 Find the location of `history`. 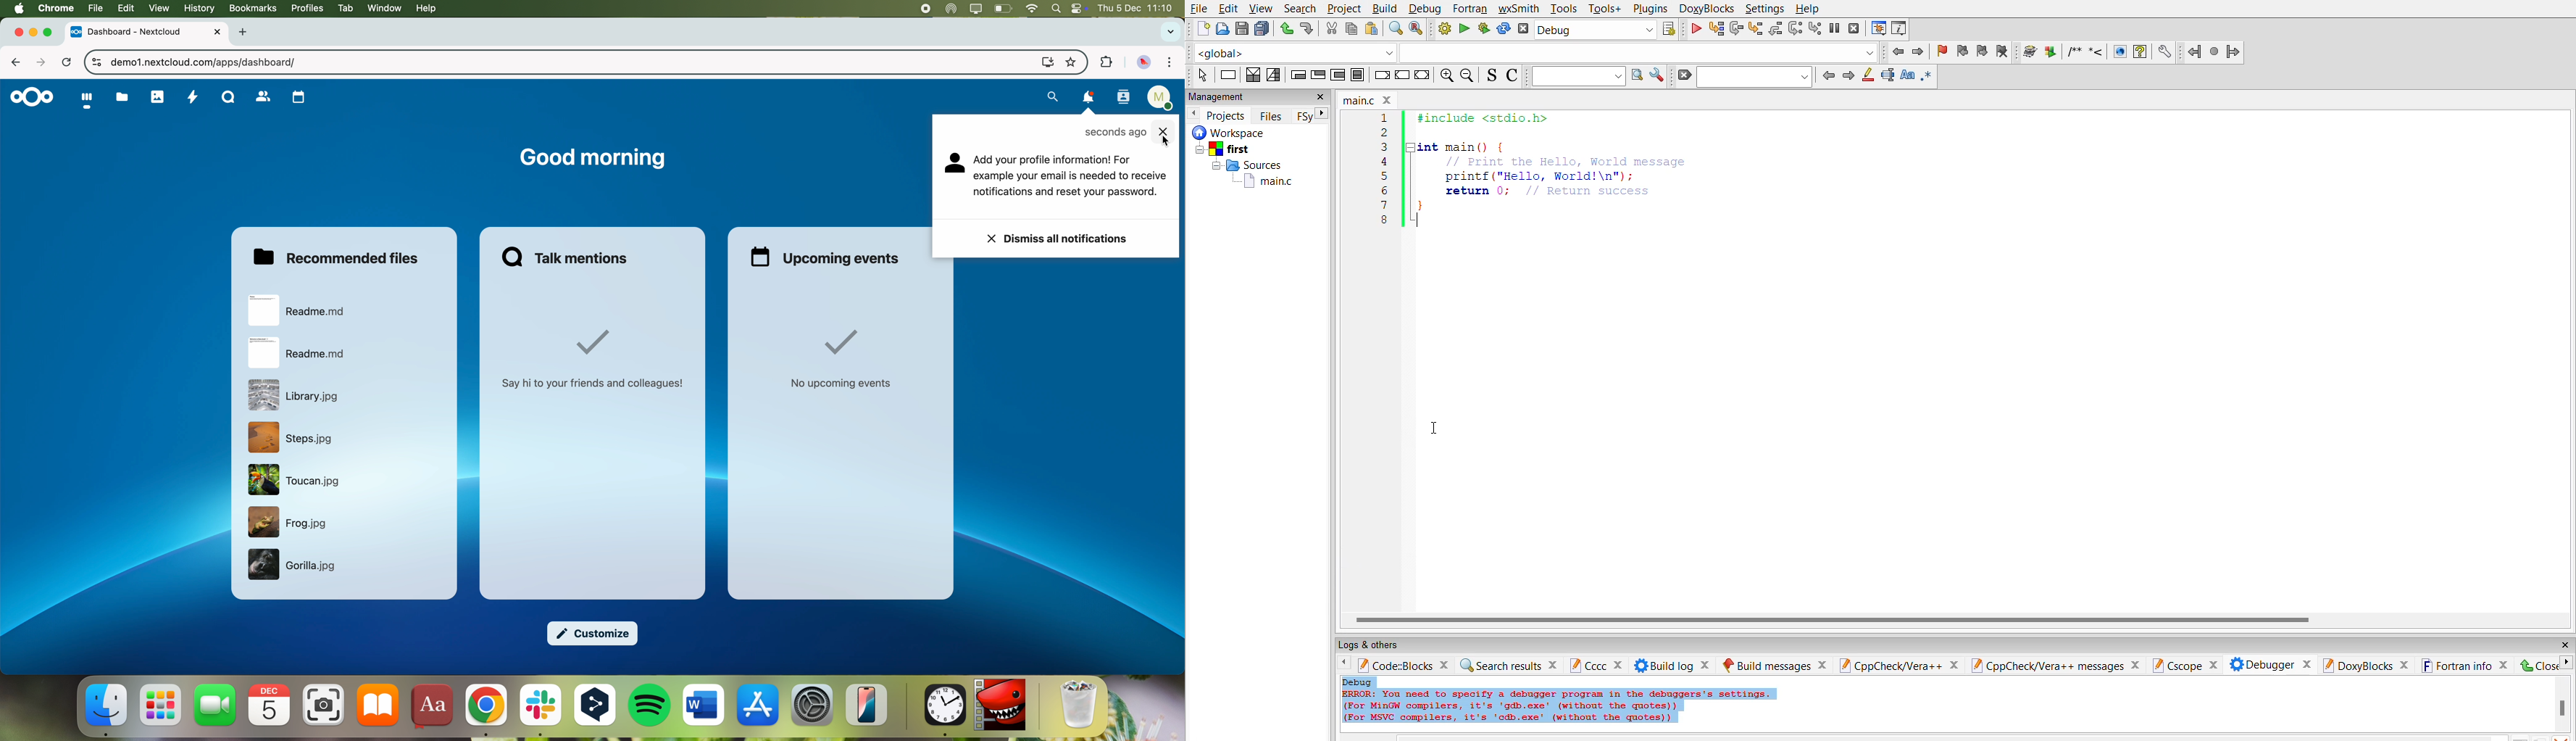

history is located at coordinates (197, 8).